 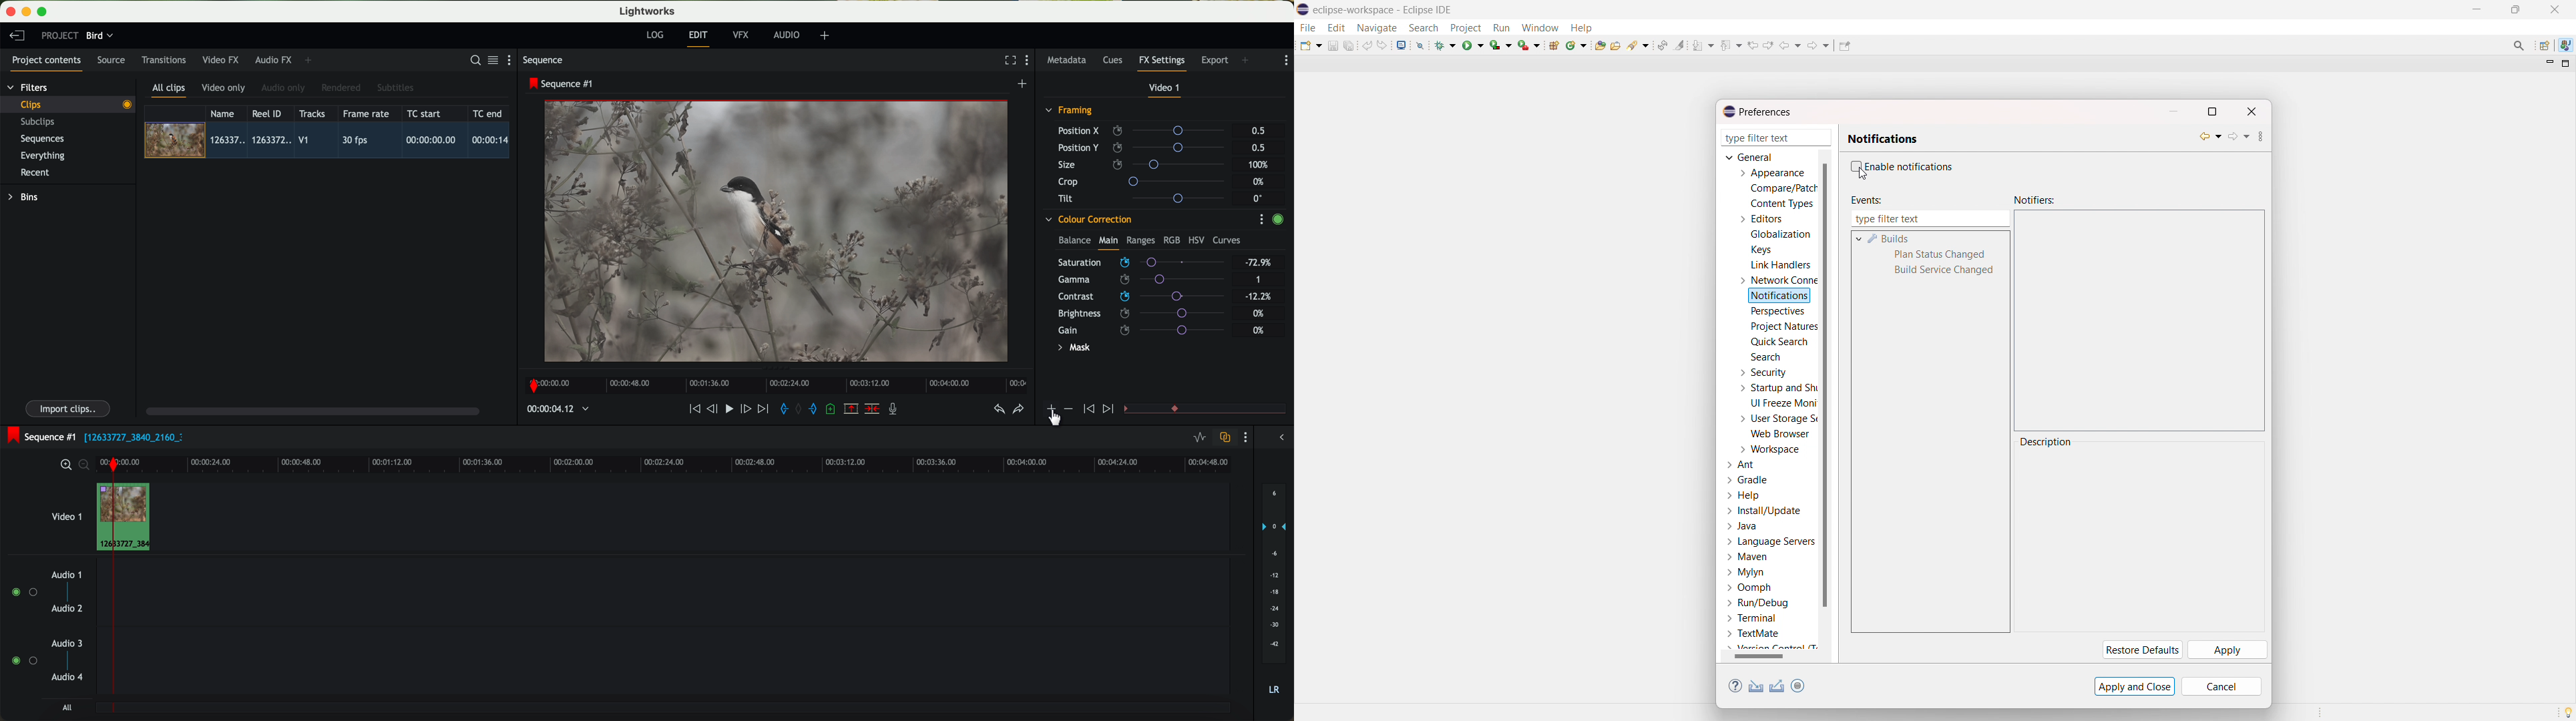 I want to click on view menu, so click(x=2261, y=138).